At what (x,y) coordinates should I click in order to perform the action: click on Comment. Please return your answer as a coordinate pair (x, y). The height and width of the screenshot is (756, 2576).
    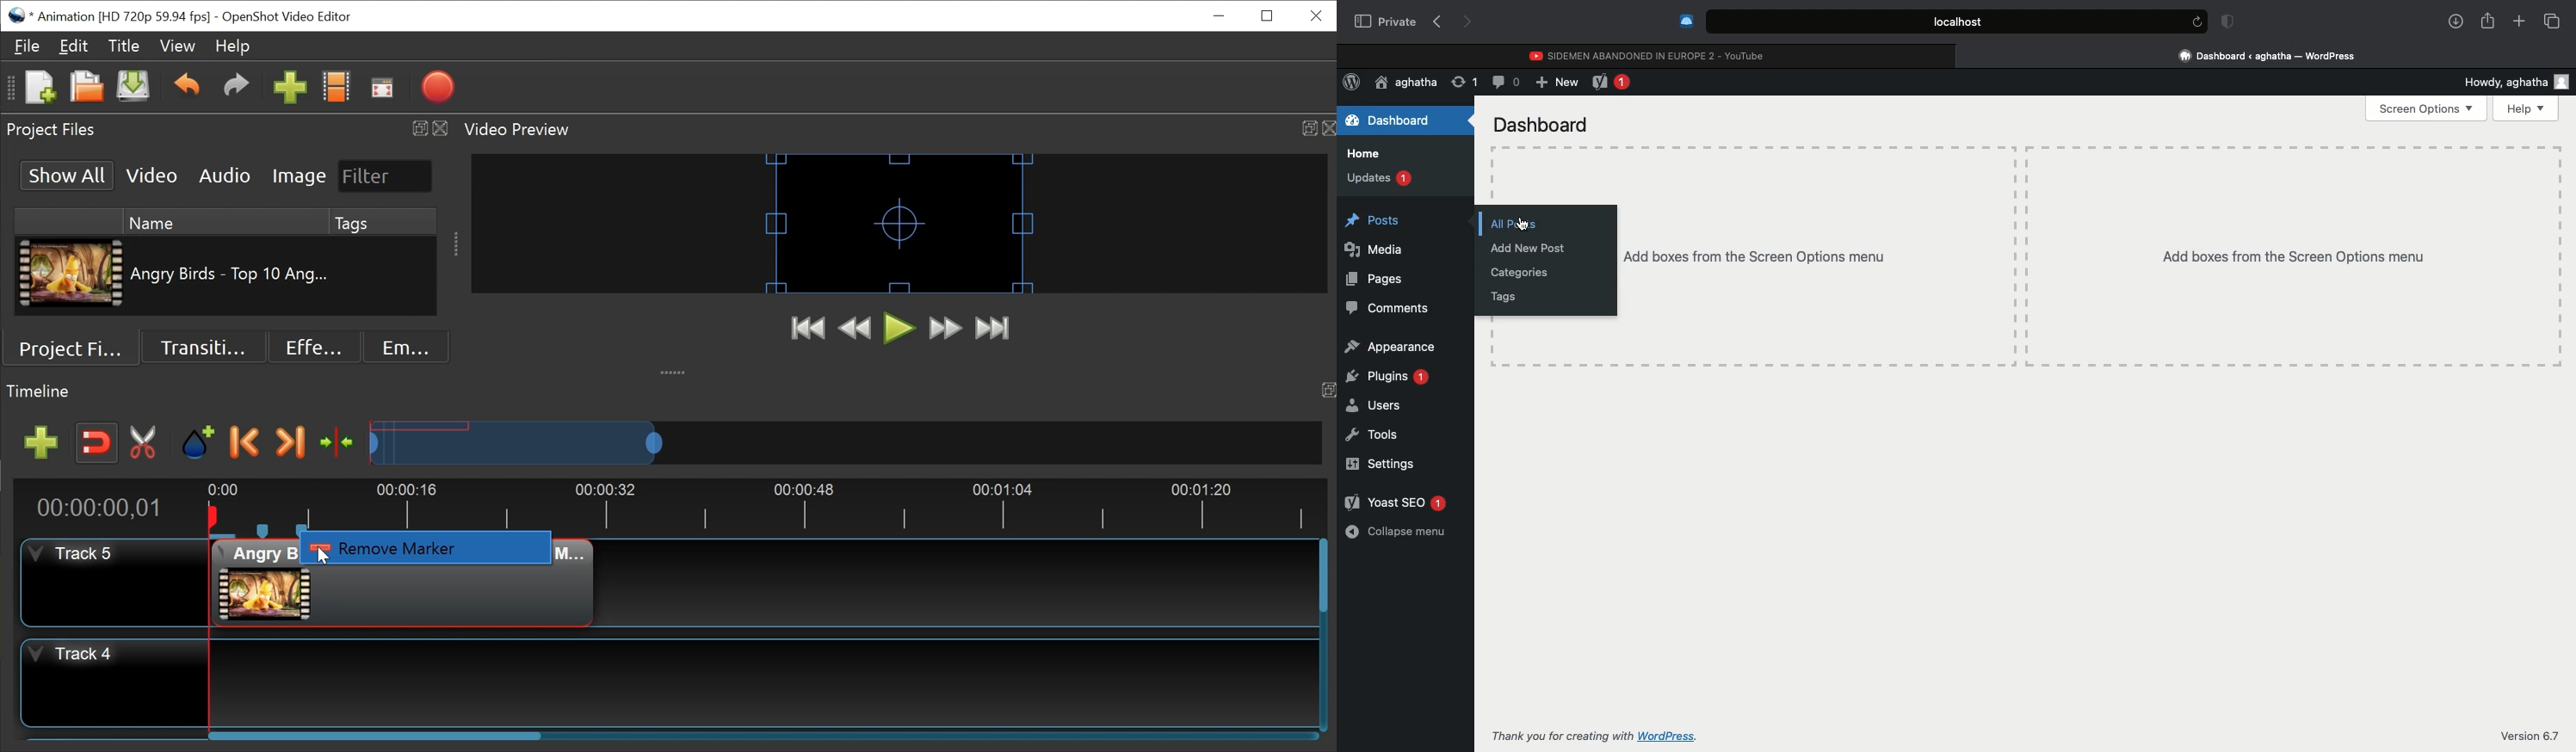
    Looking at the image, I should click on (1506, 81).